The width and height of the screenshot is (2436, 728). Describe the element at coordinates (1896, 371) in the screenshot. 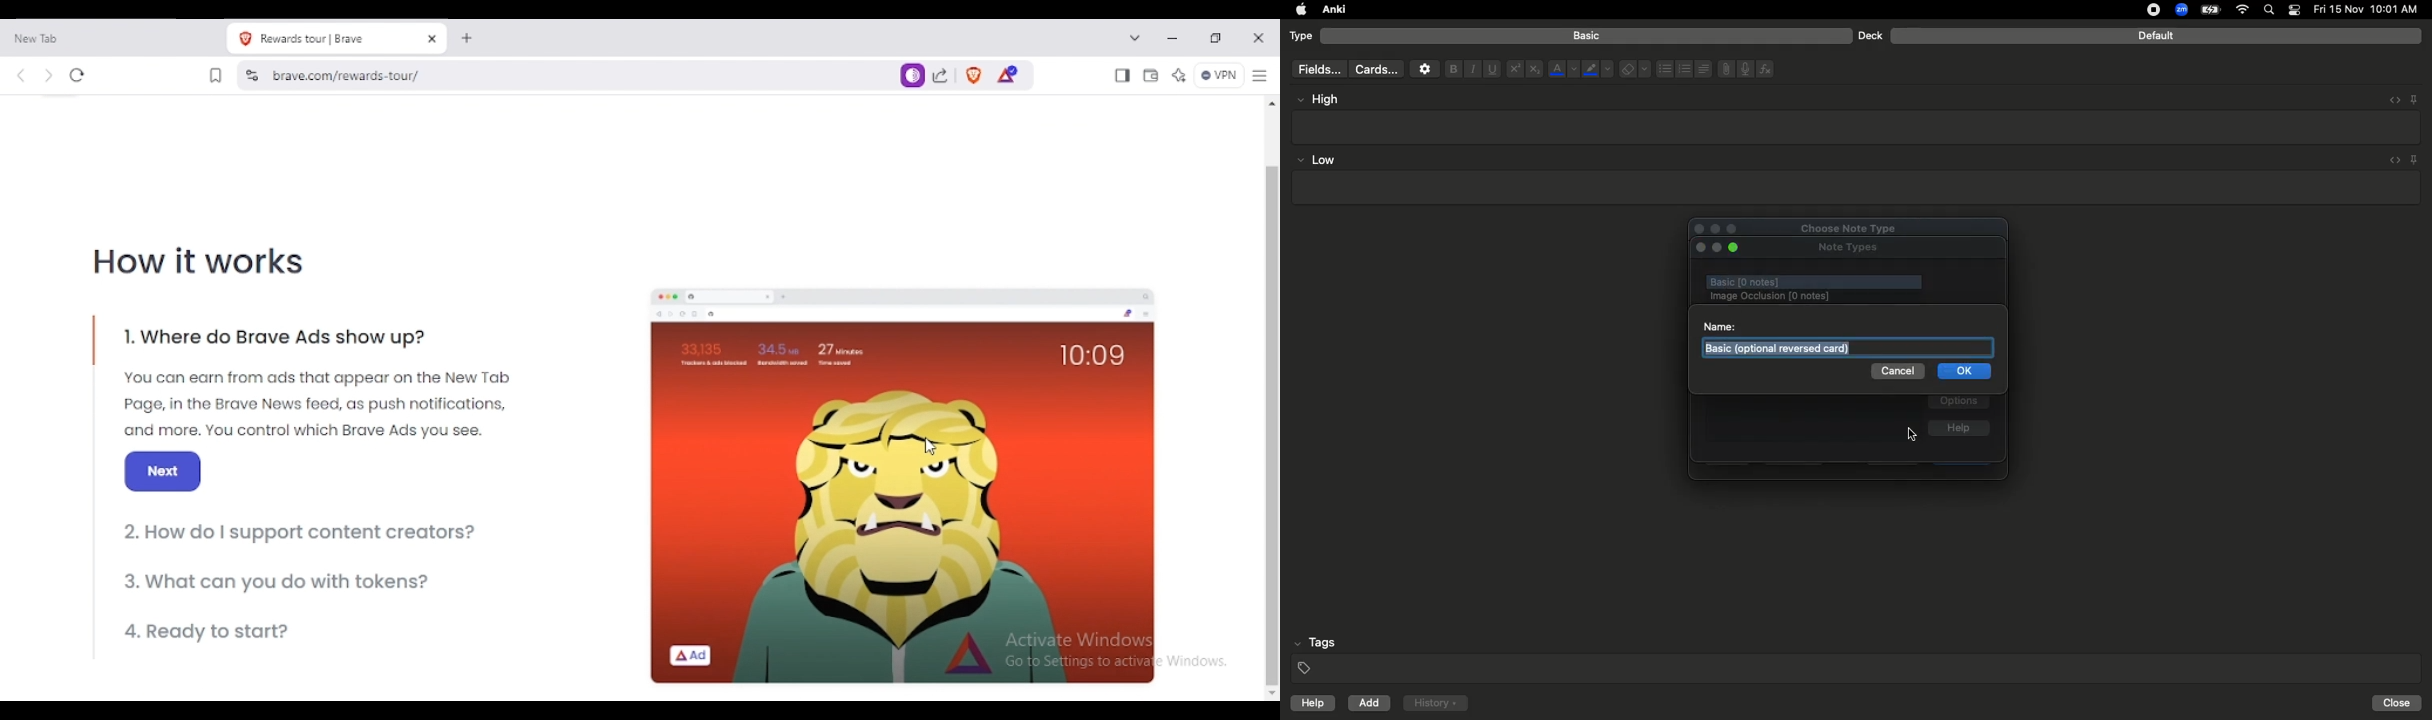

I see `Cancel` at that location.